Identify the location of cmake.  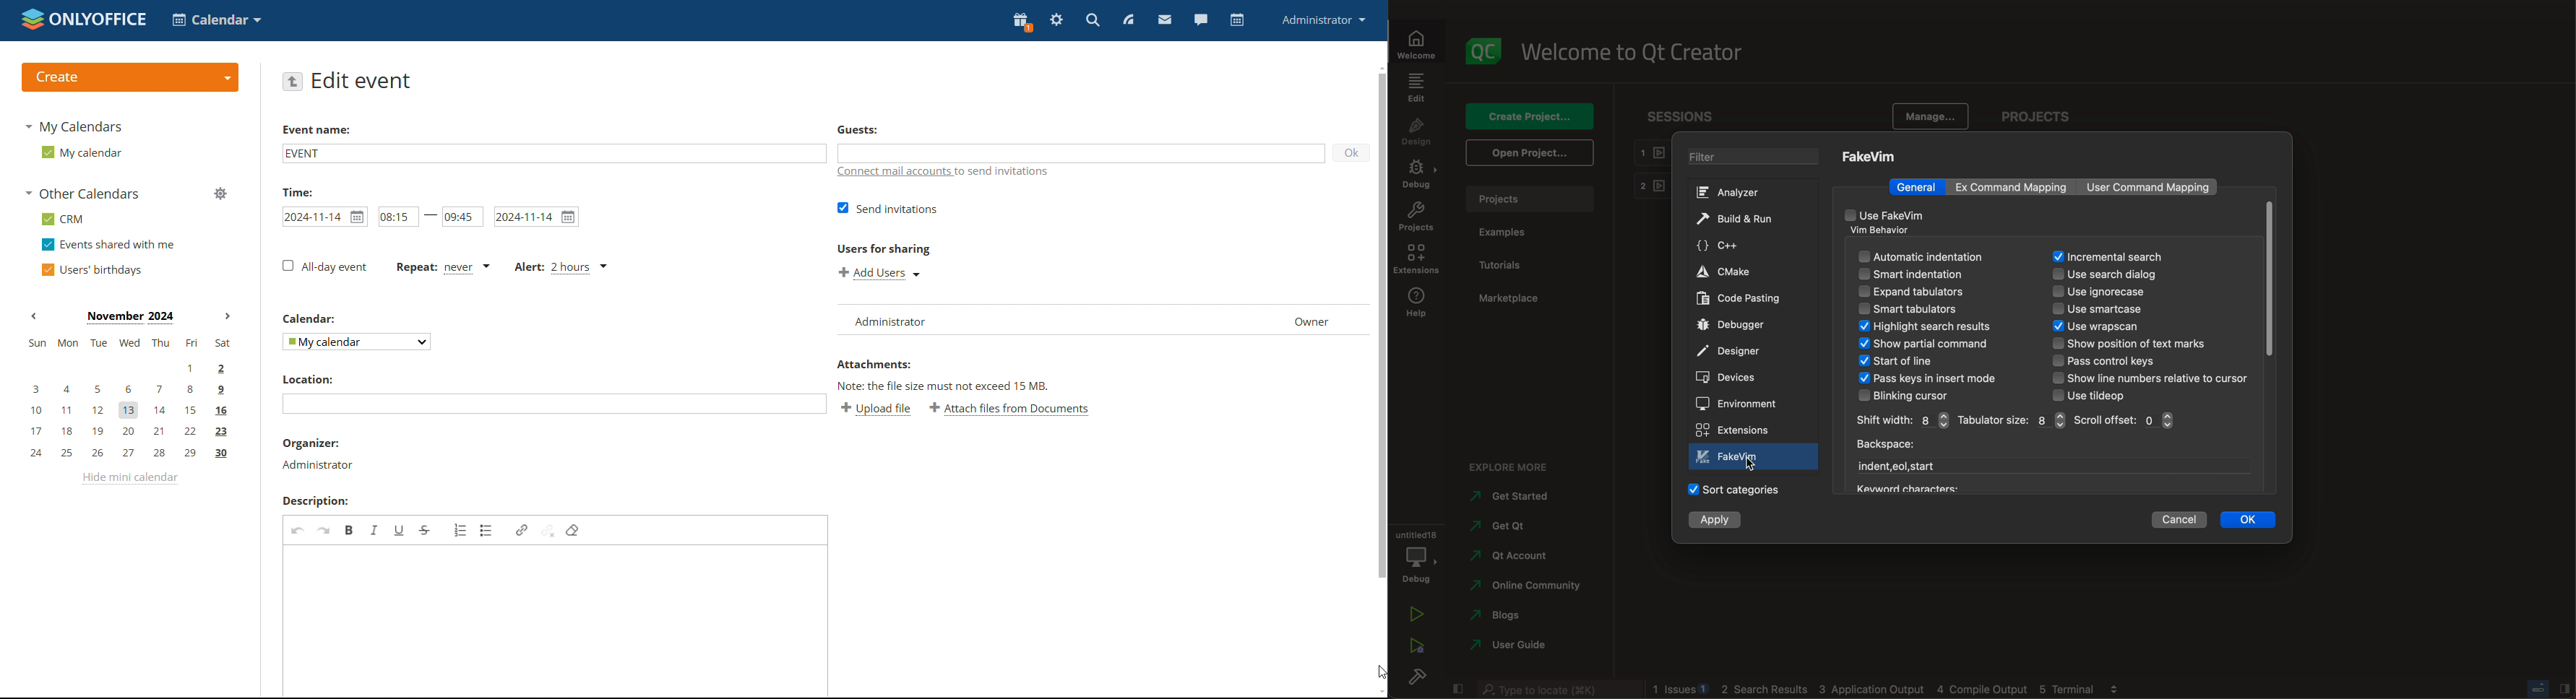
(1743, 273).